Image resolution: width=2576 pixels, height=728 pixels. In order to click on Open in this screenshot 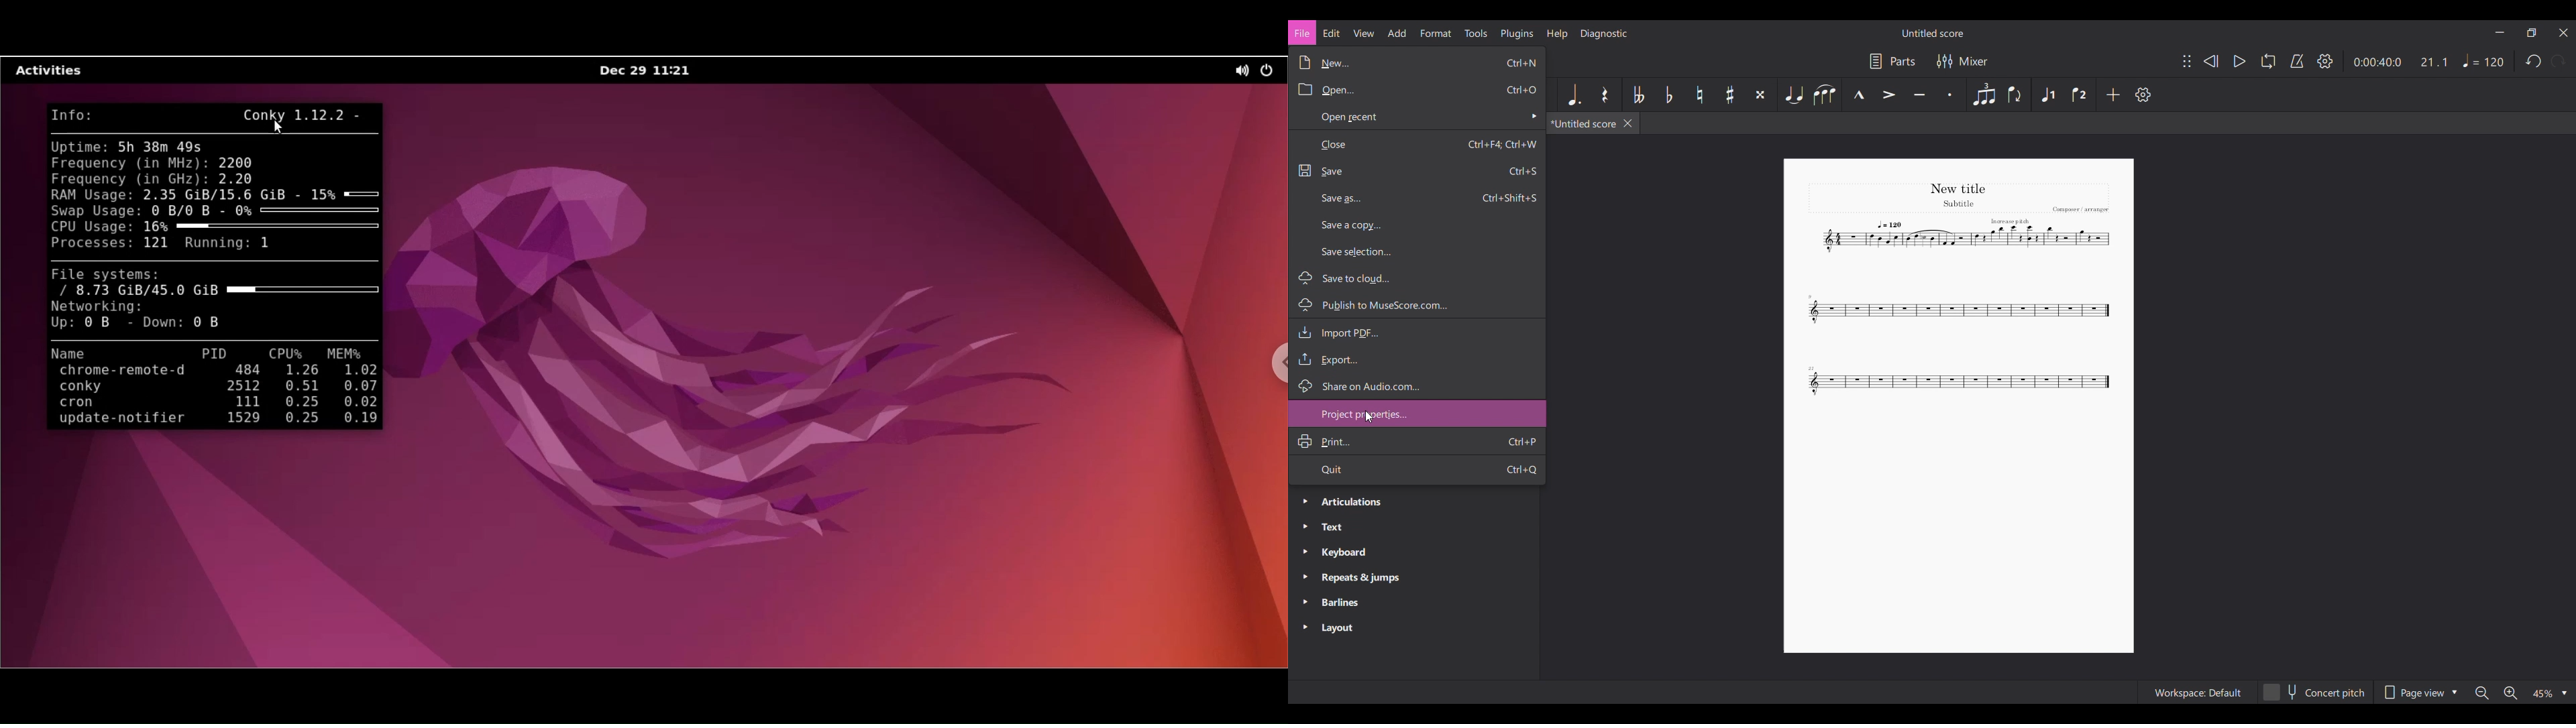, I will do `click(1417, 88)`.